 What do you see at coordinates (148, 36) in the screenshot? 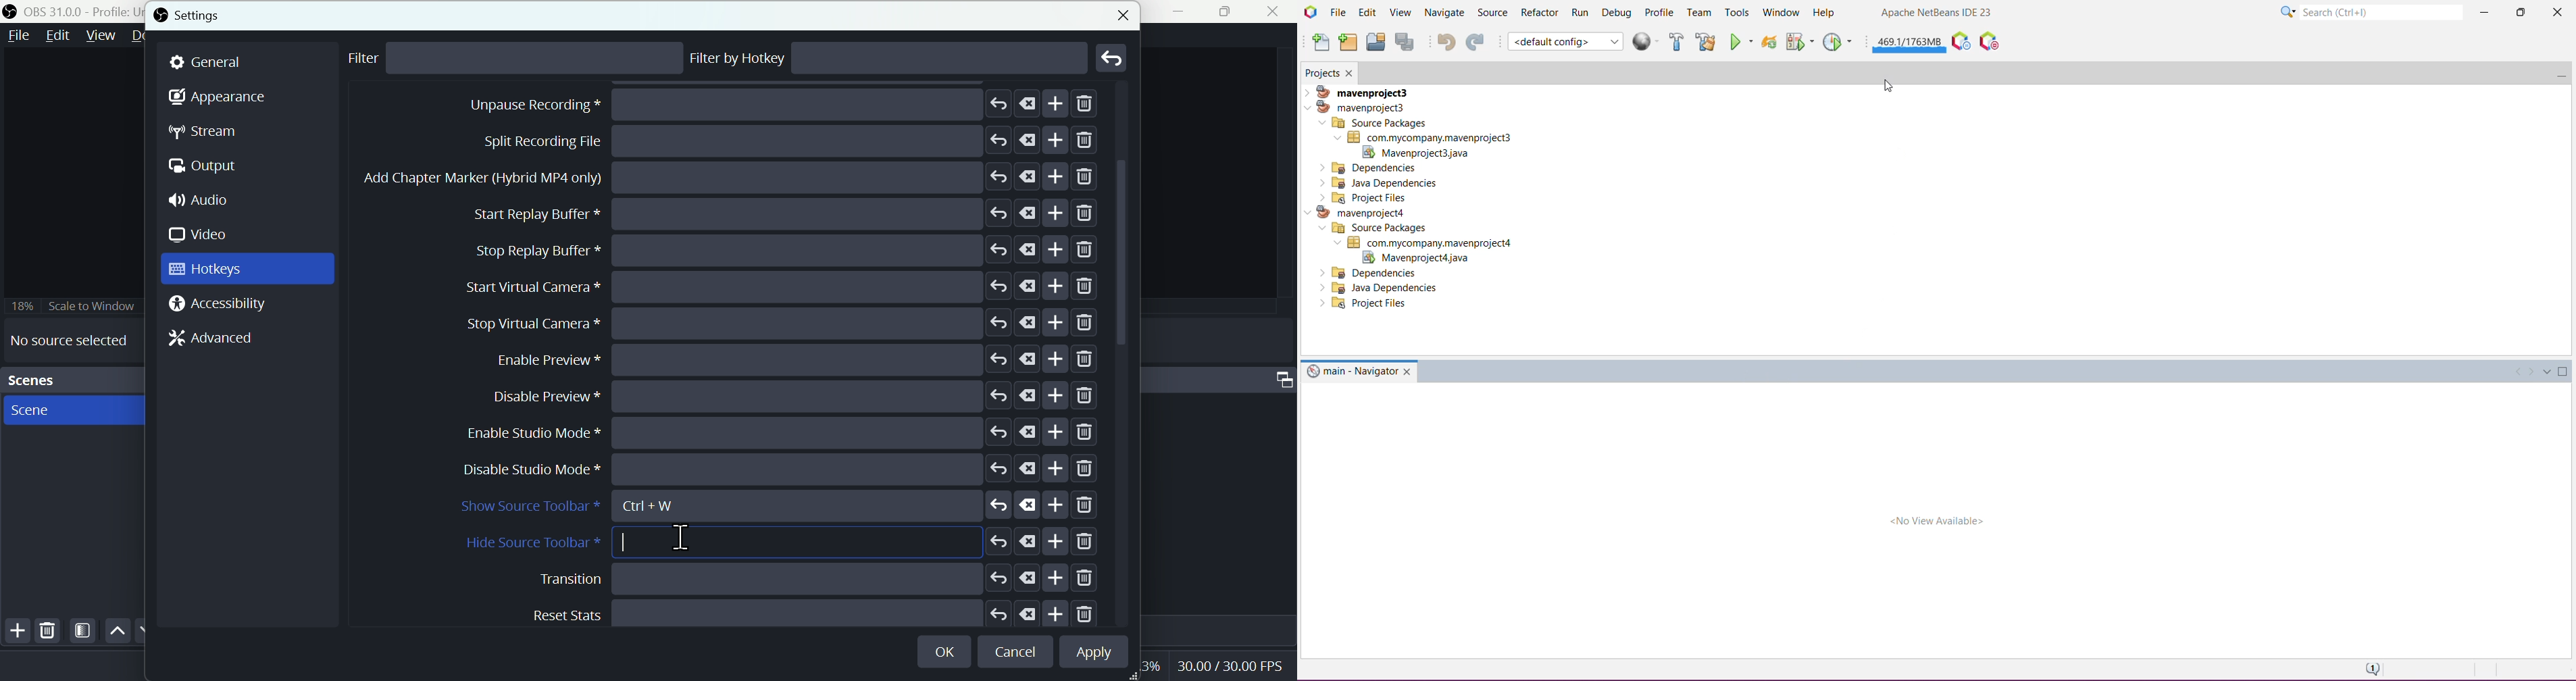
I see `Docks` at bounding box center [148, 36].